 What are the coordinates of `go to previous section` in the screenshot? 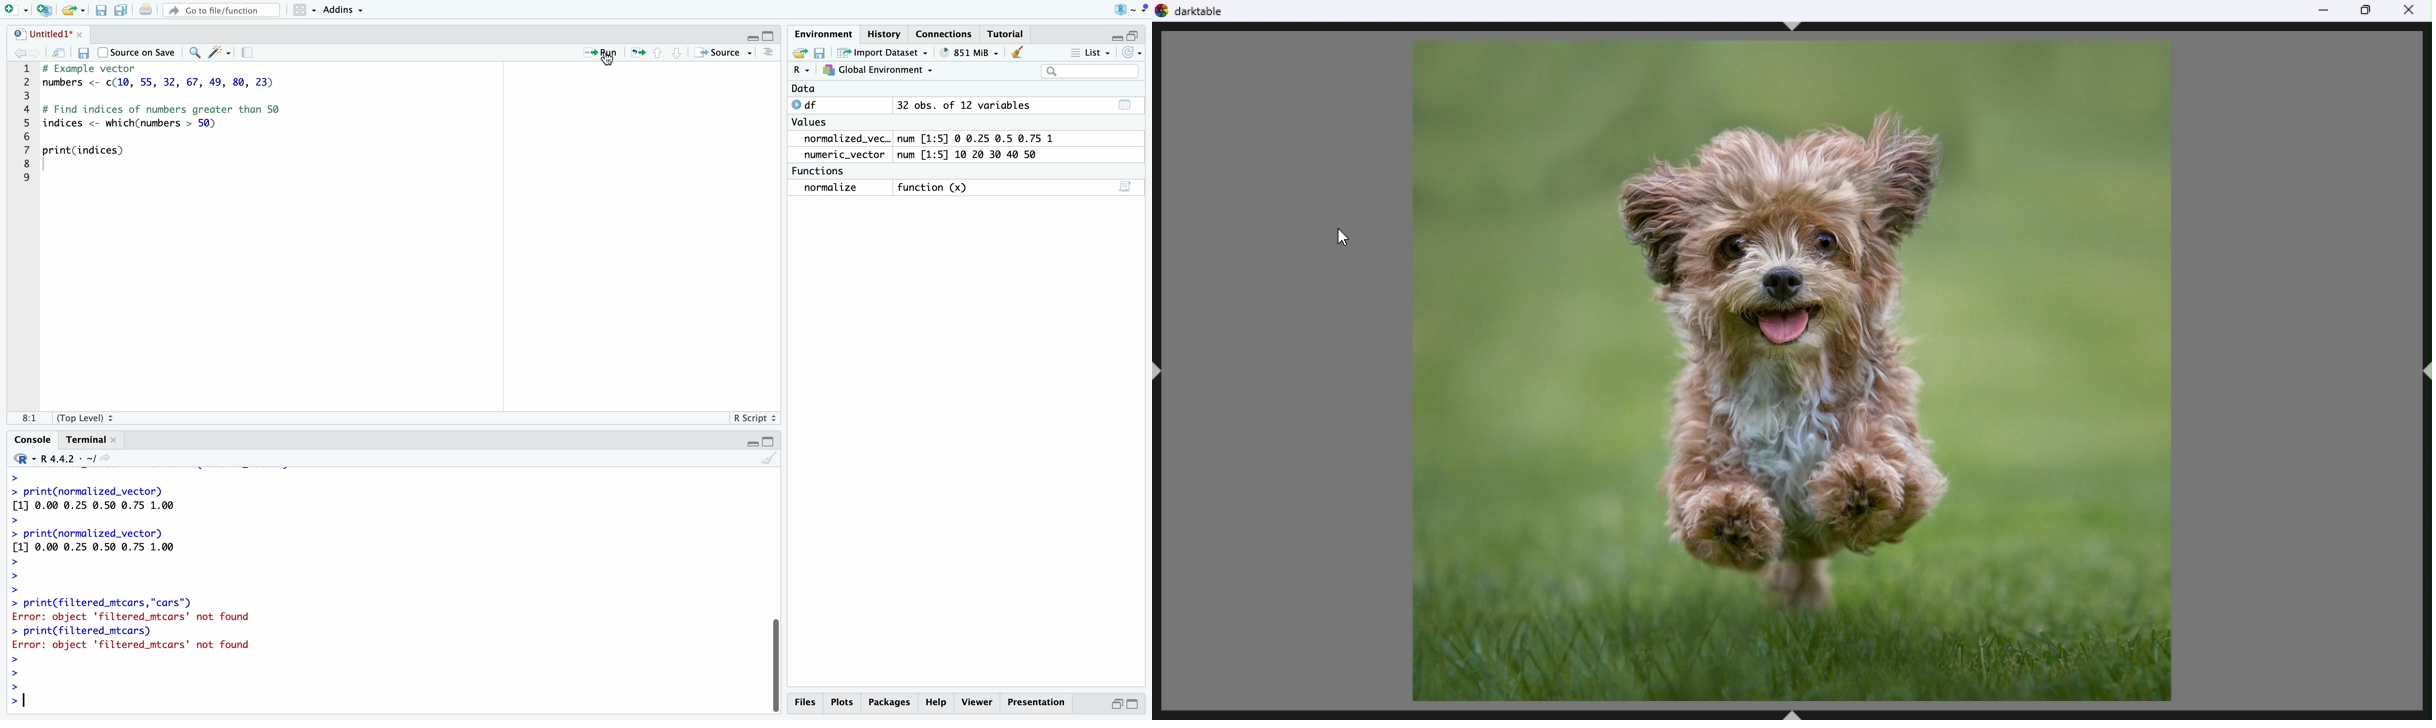 It's located at (657, 52).